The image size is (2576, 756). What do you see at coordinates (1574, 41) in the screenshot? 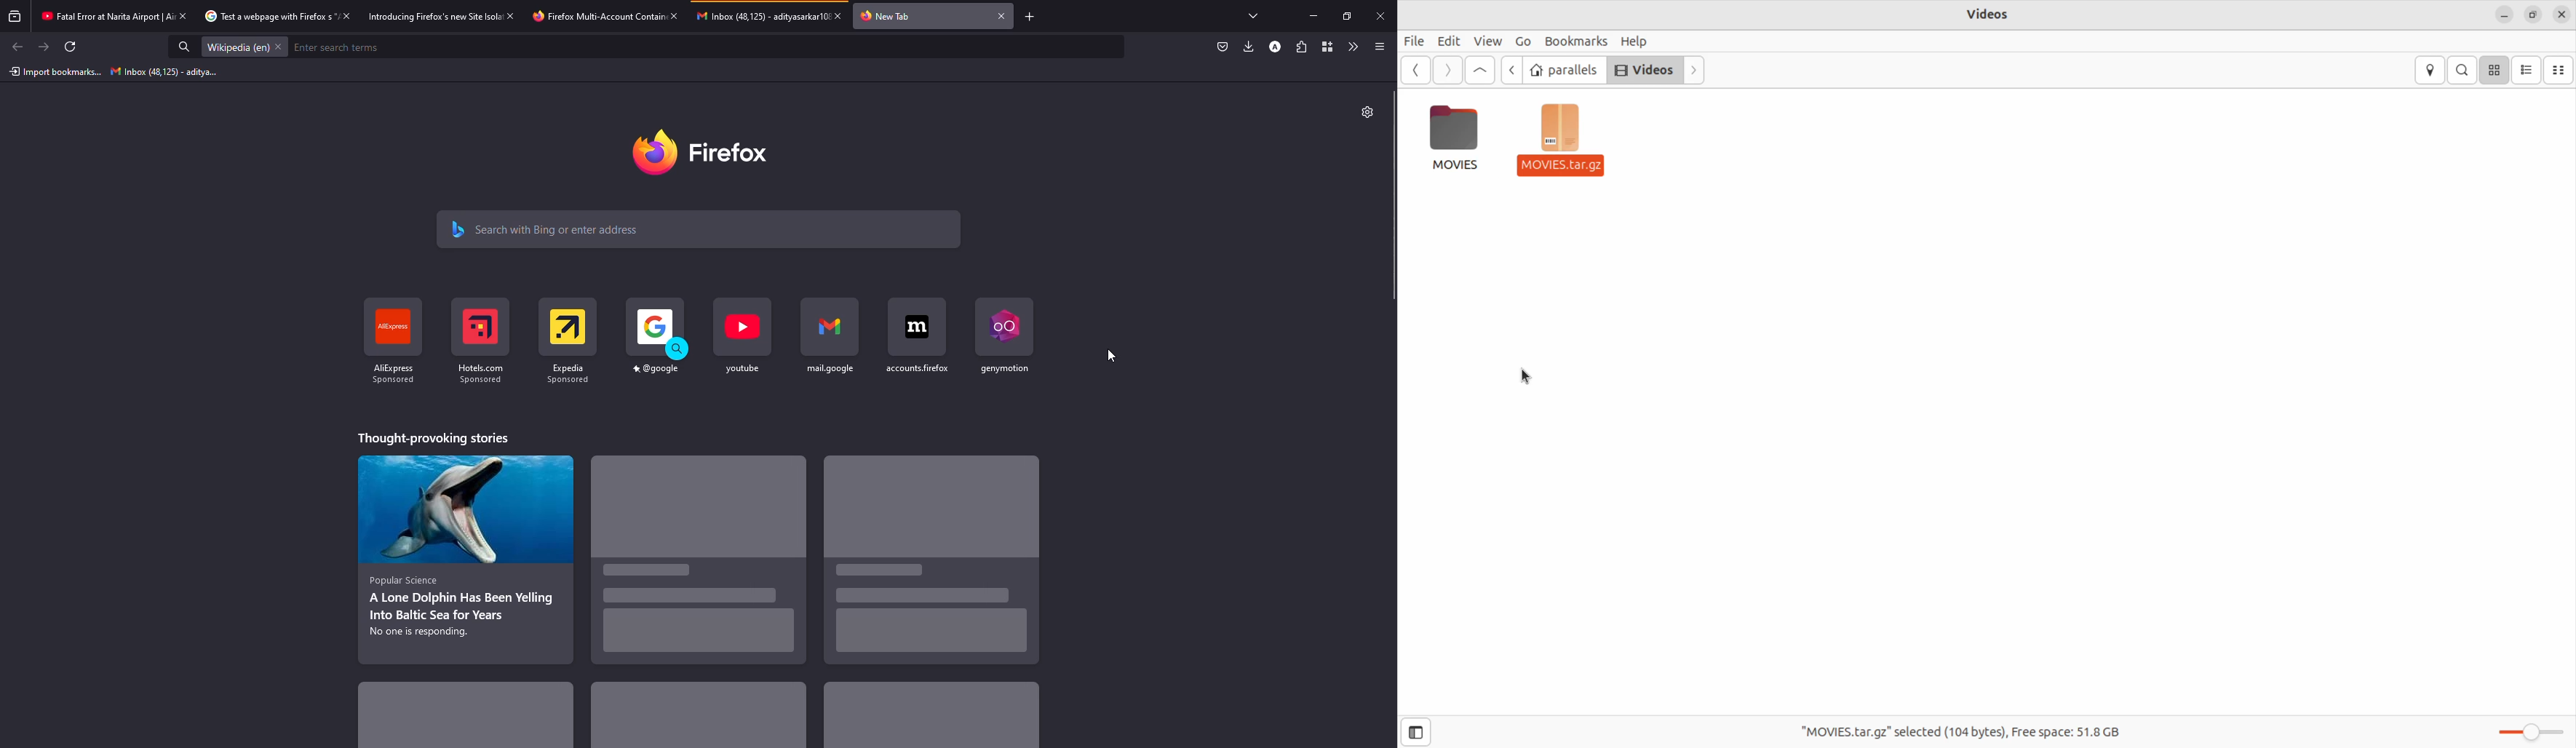
I see `bookmarks` at bounding box center [1574, 41].